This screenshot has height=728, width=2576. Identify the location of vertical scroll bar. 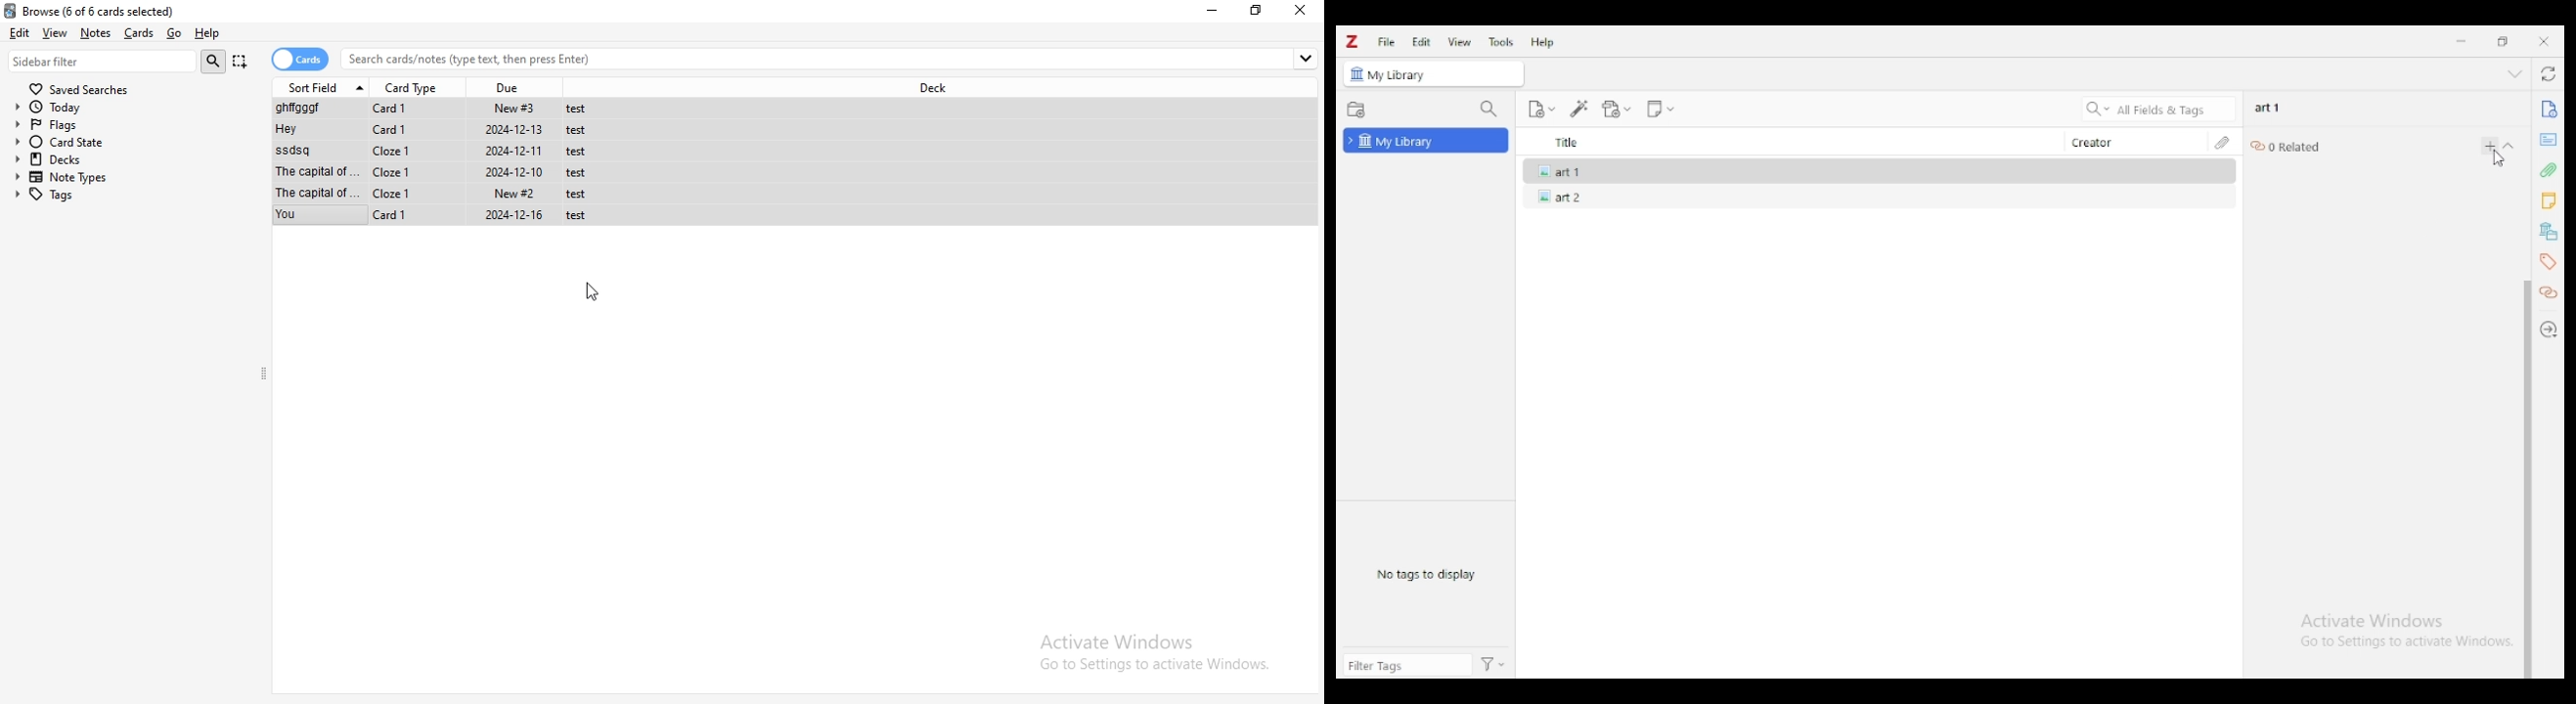
(2527, 479).